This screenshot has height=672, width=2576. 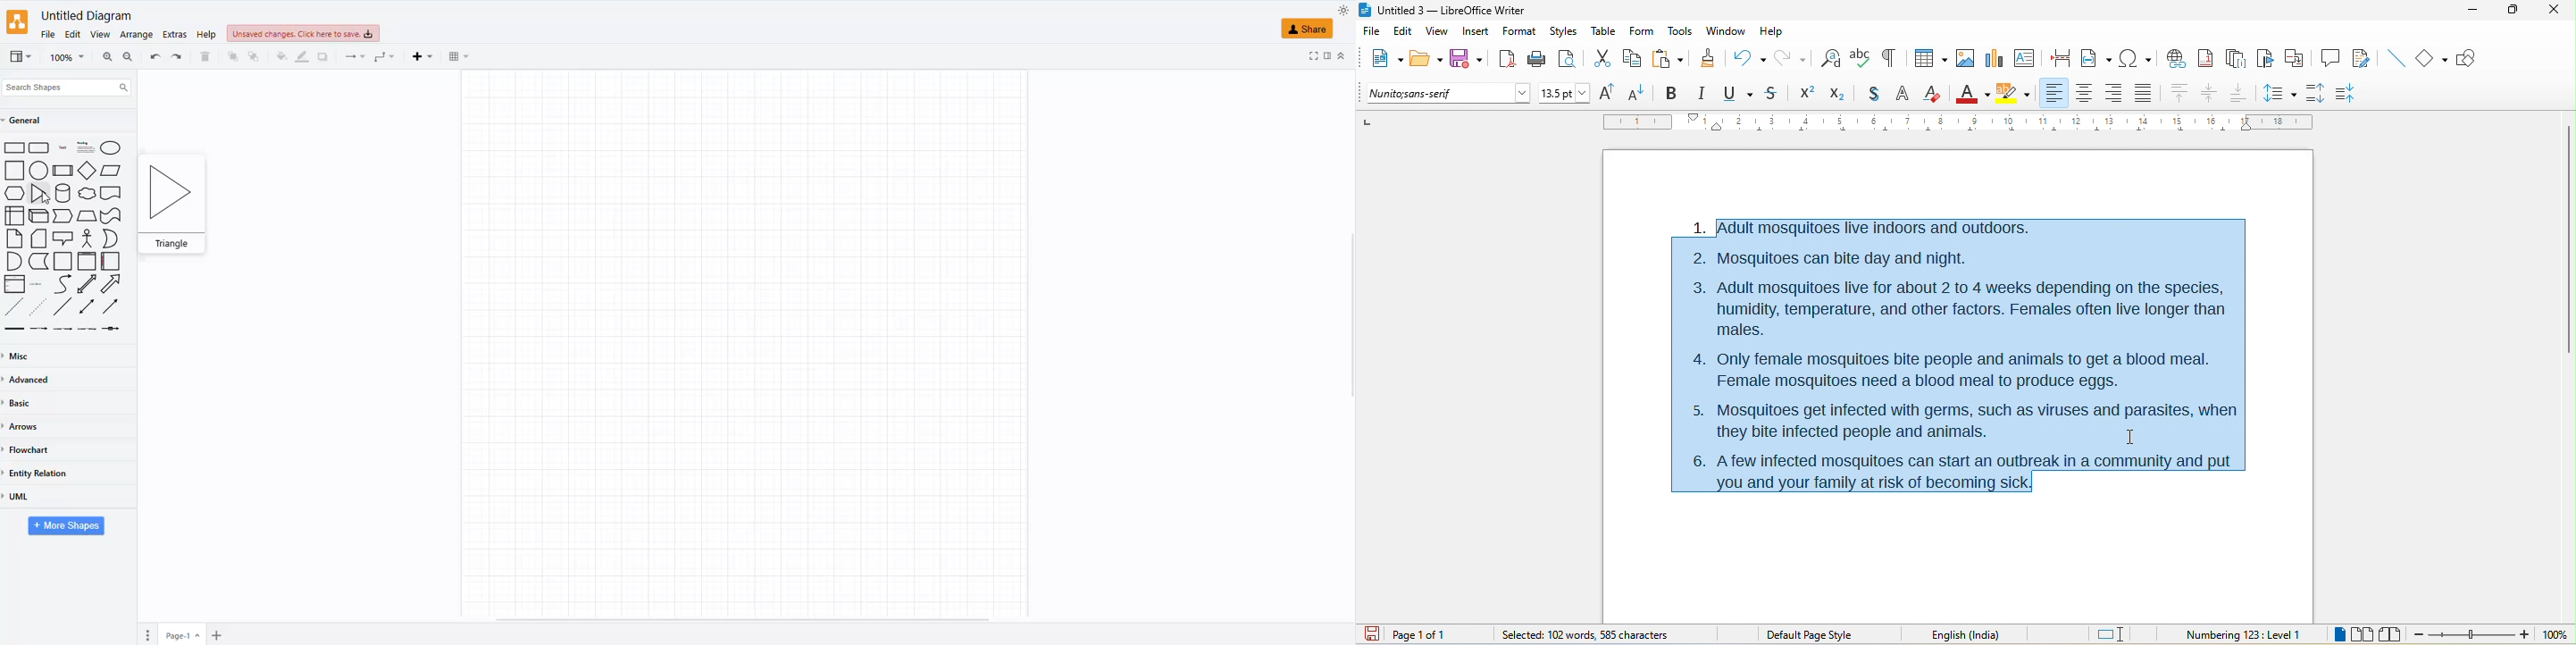 I want to click on footnote, so click(x=2209, y=58).